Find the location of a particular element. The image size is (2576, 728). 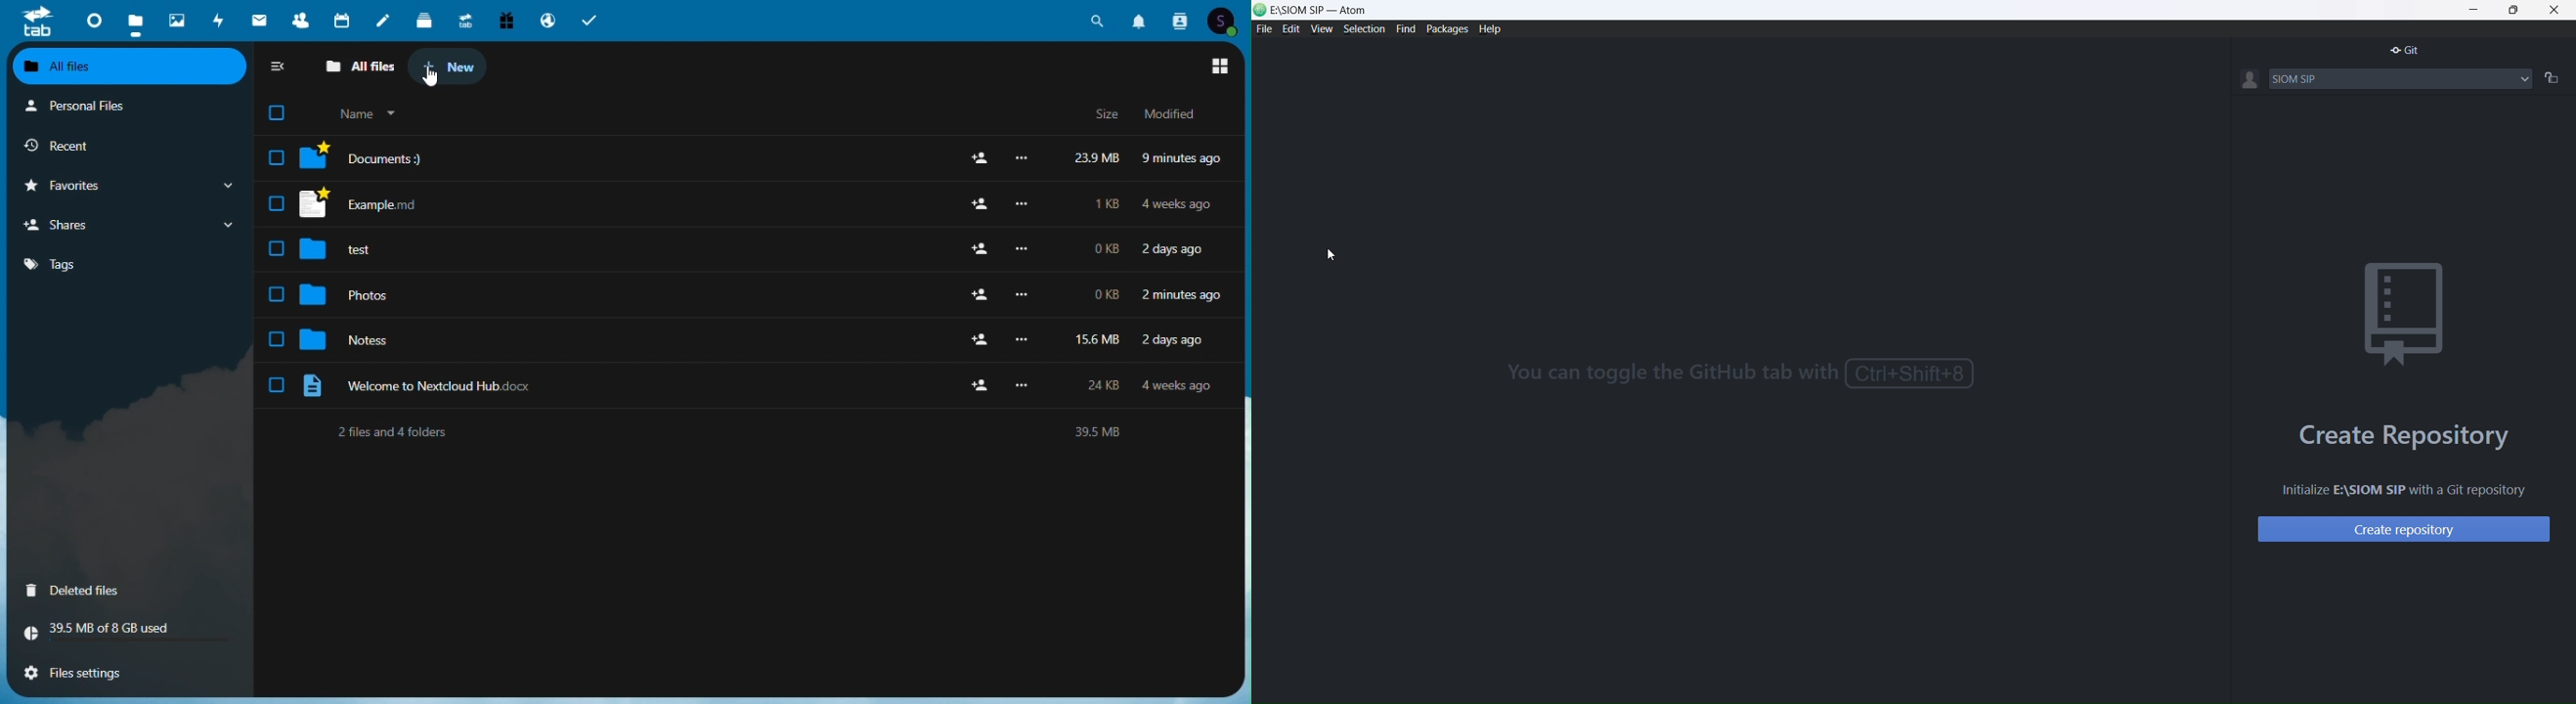

Files is located at coordinates (762, 338).